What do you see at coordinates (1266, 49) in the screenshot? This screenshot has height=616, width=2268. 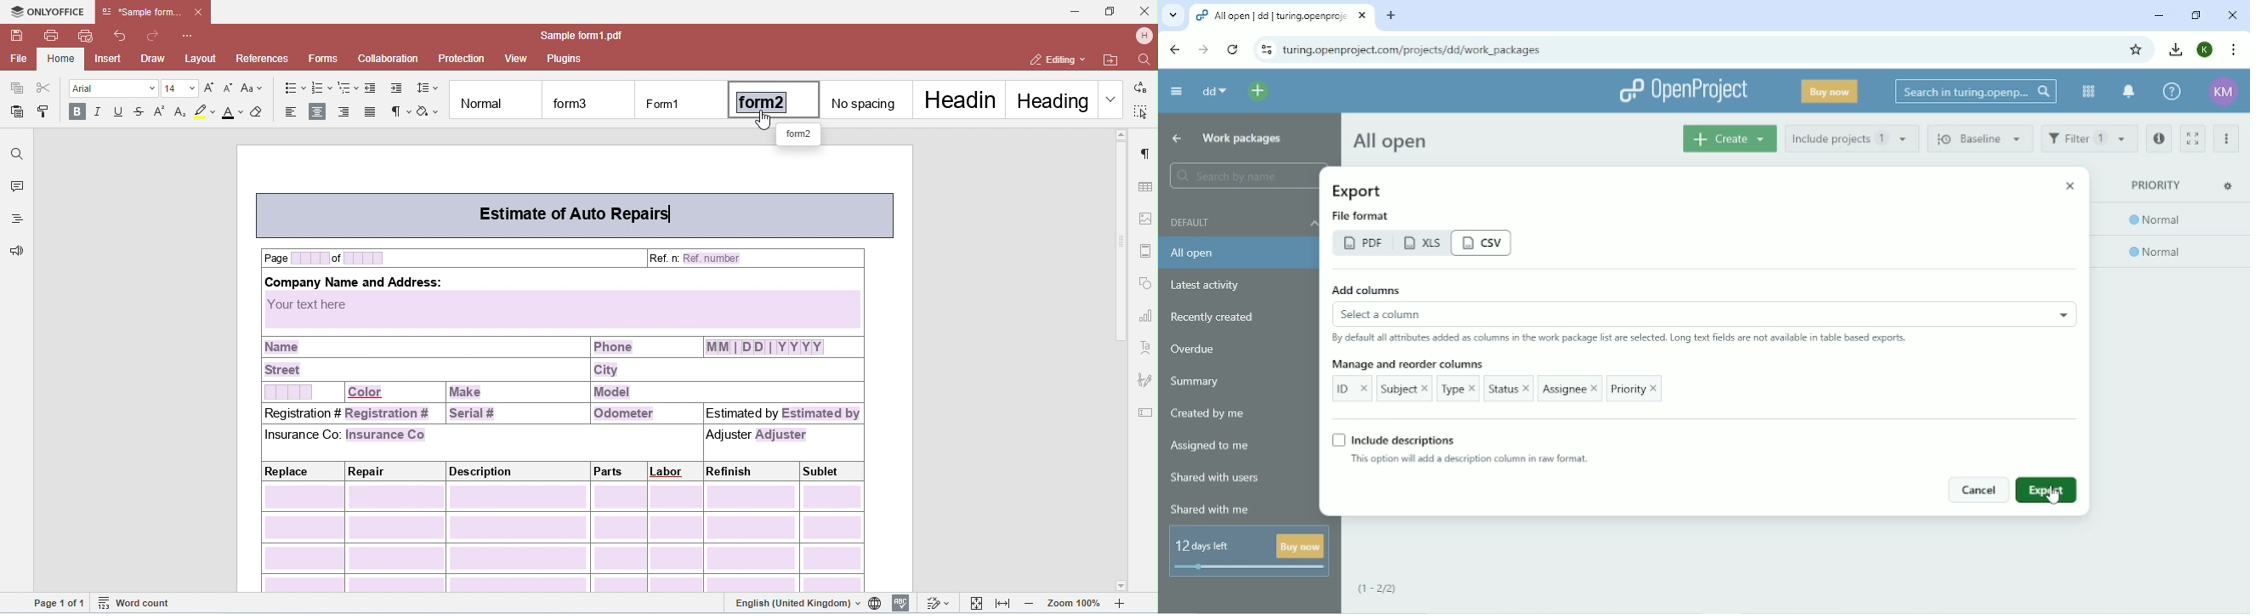 I see `View site information` at bounding box center [1266, 49].